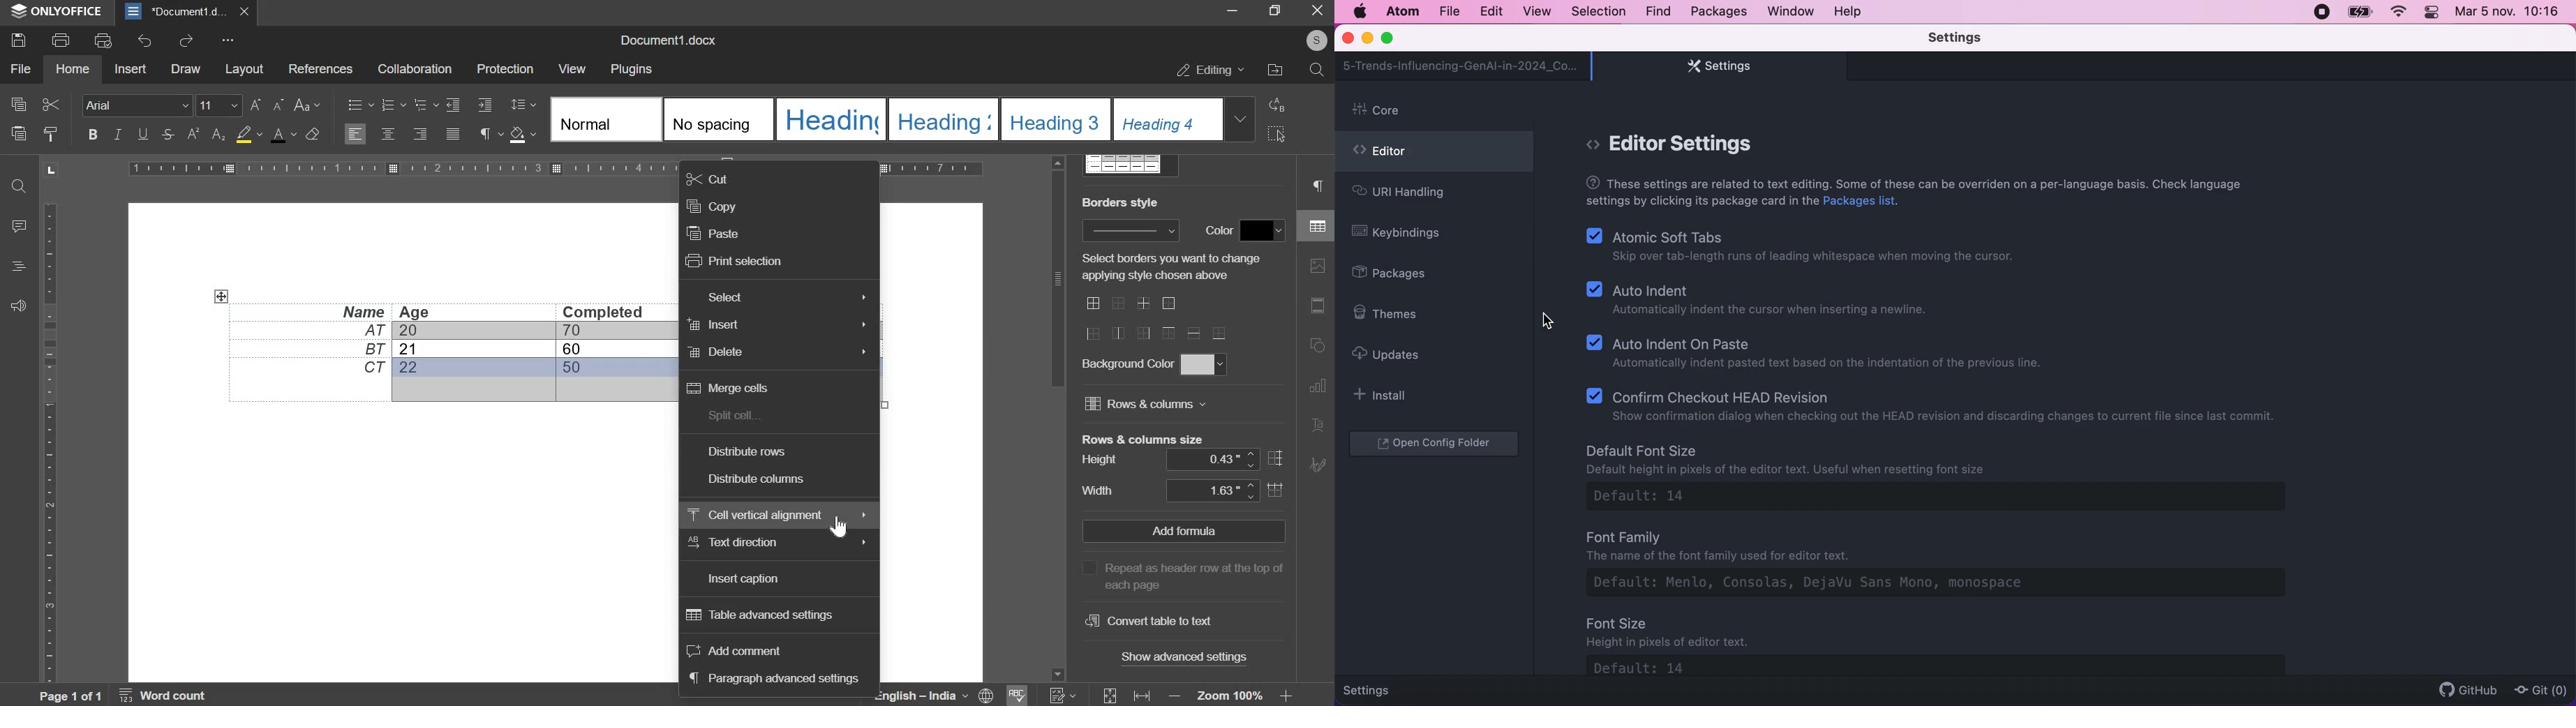 The width and height of the screenshot is (2576, 728). I want to click on cut, so click(710, 177).